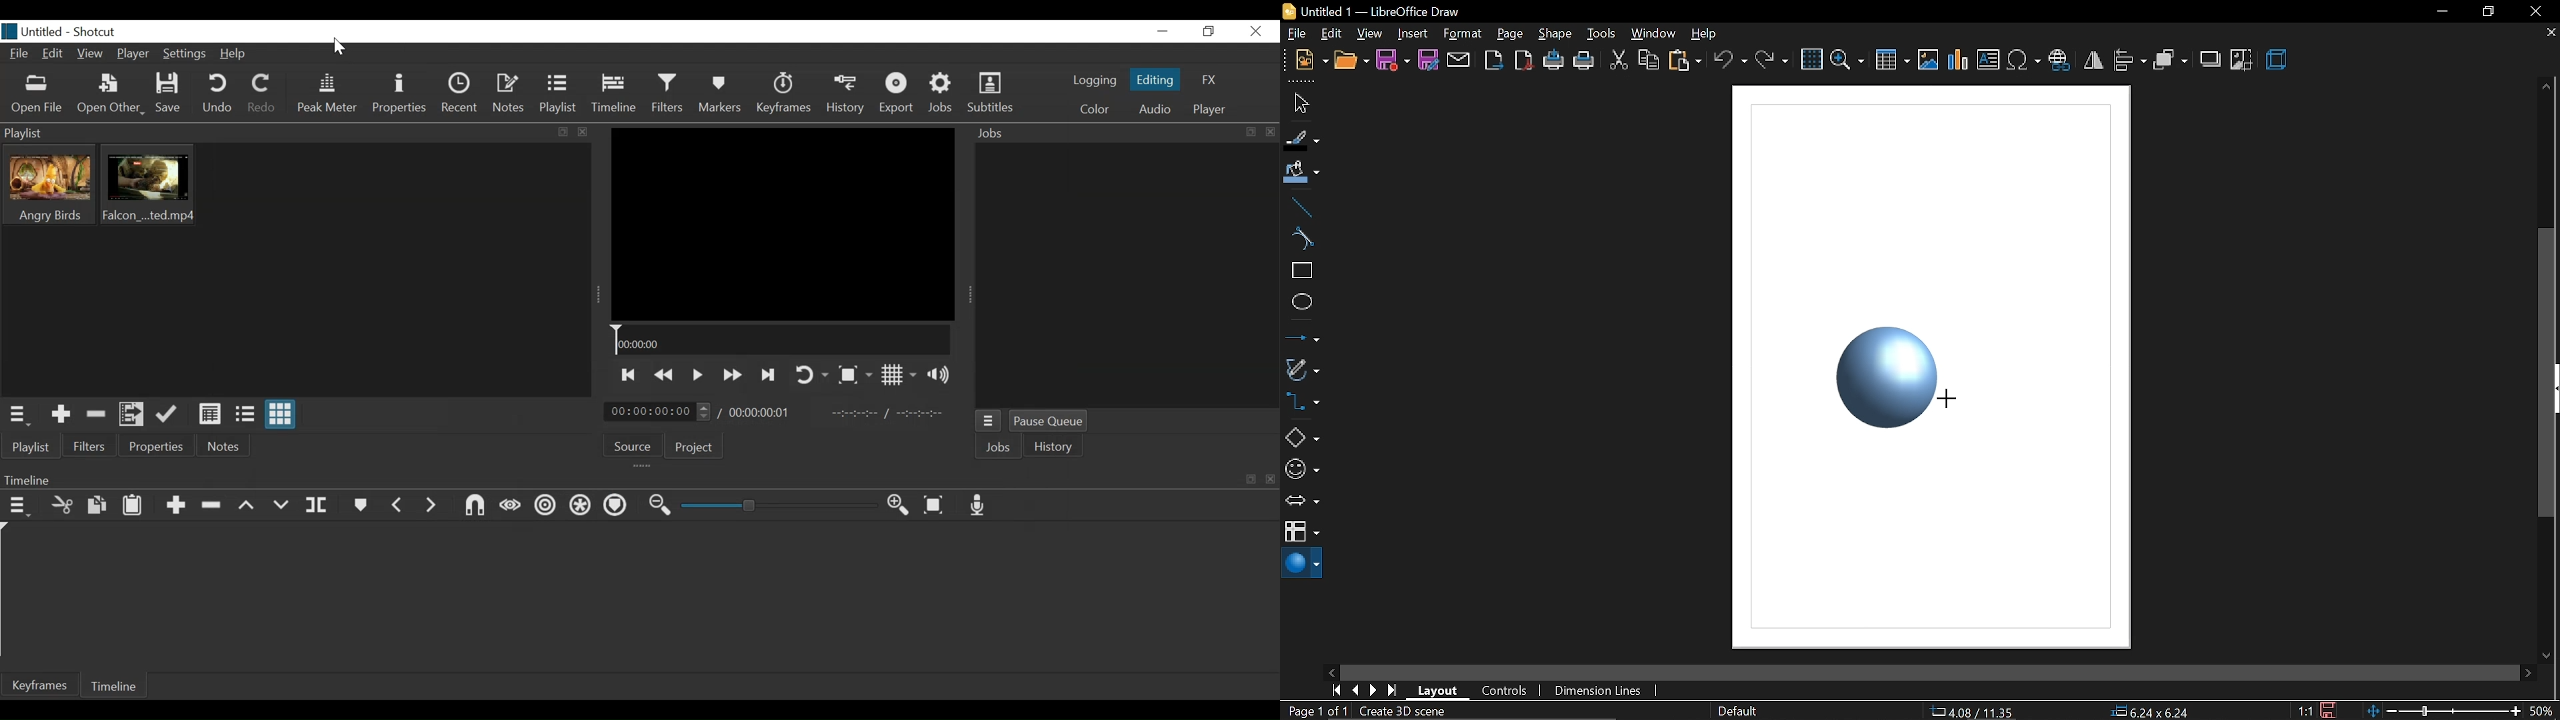 The image size is (2576, 728). Describe the element at coordinates (1210, 81) in the screenshot. I see `FX` at that location.